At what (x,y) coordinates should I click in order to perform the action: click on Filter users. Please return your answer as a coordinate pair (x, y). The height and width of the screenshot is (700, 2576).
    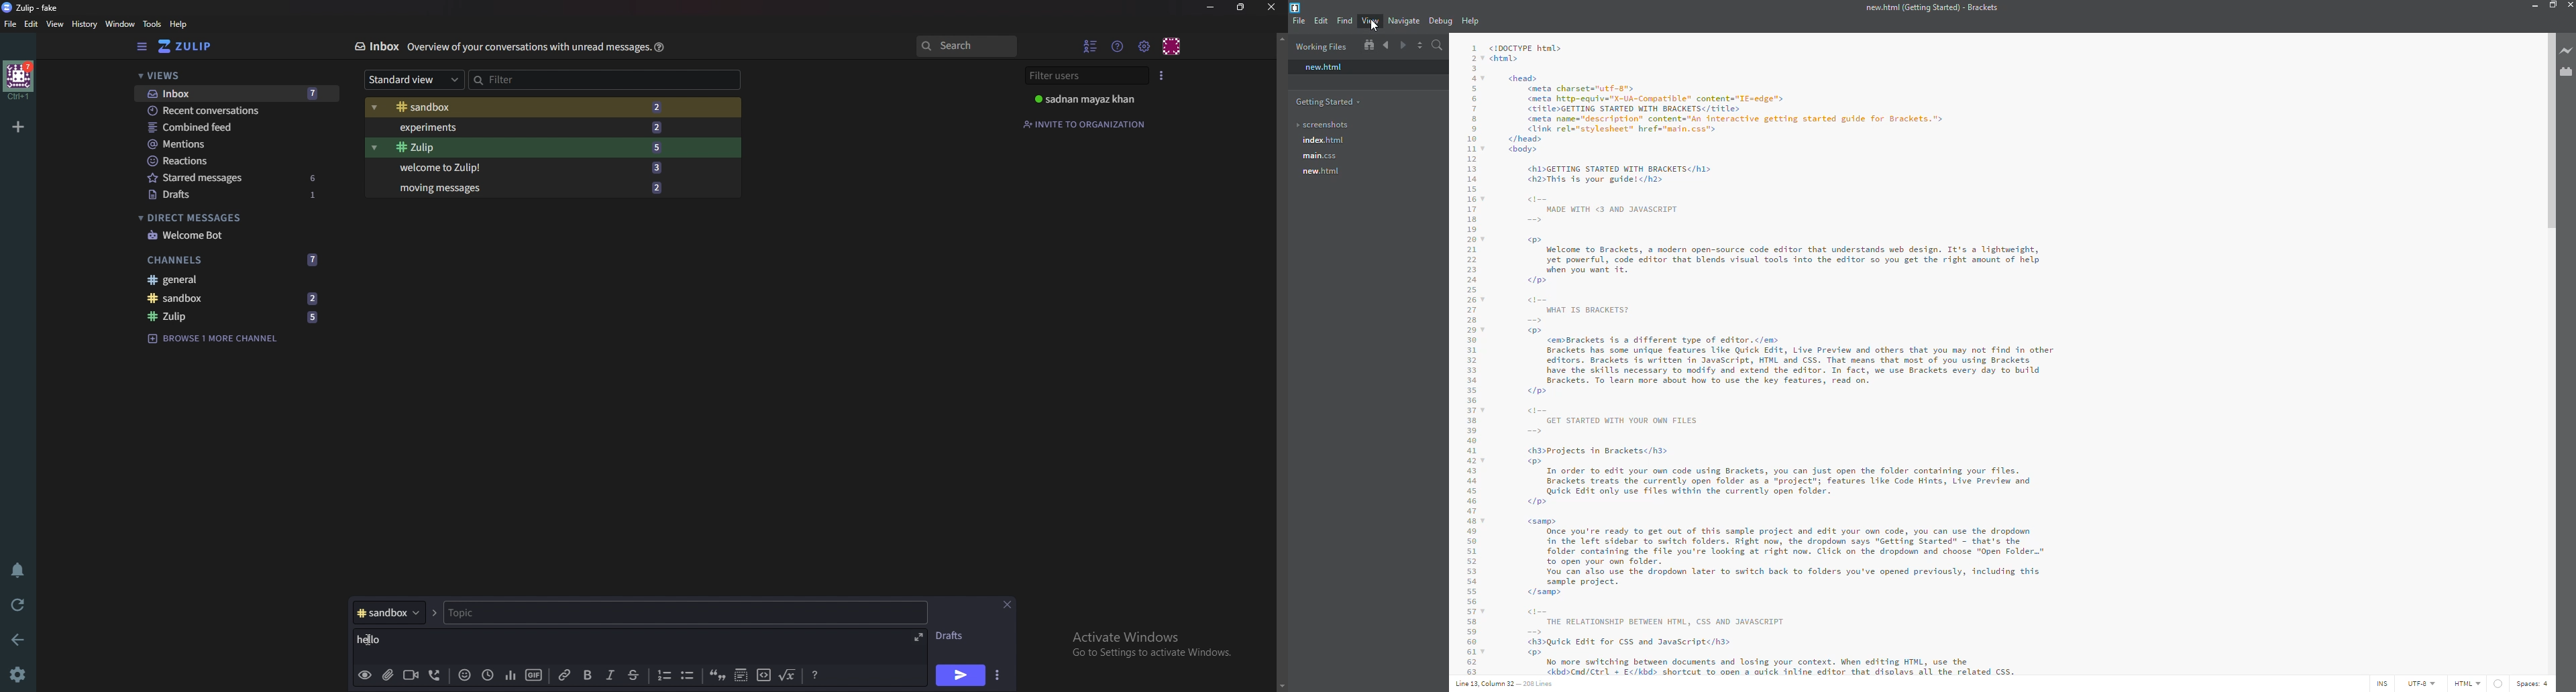
    Looking at the image, I should click on (1089, 76).